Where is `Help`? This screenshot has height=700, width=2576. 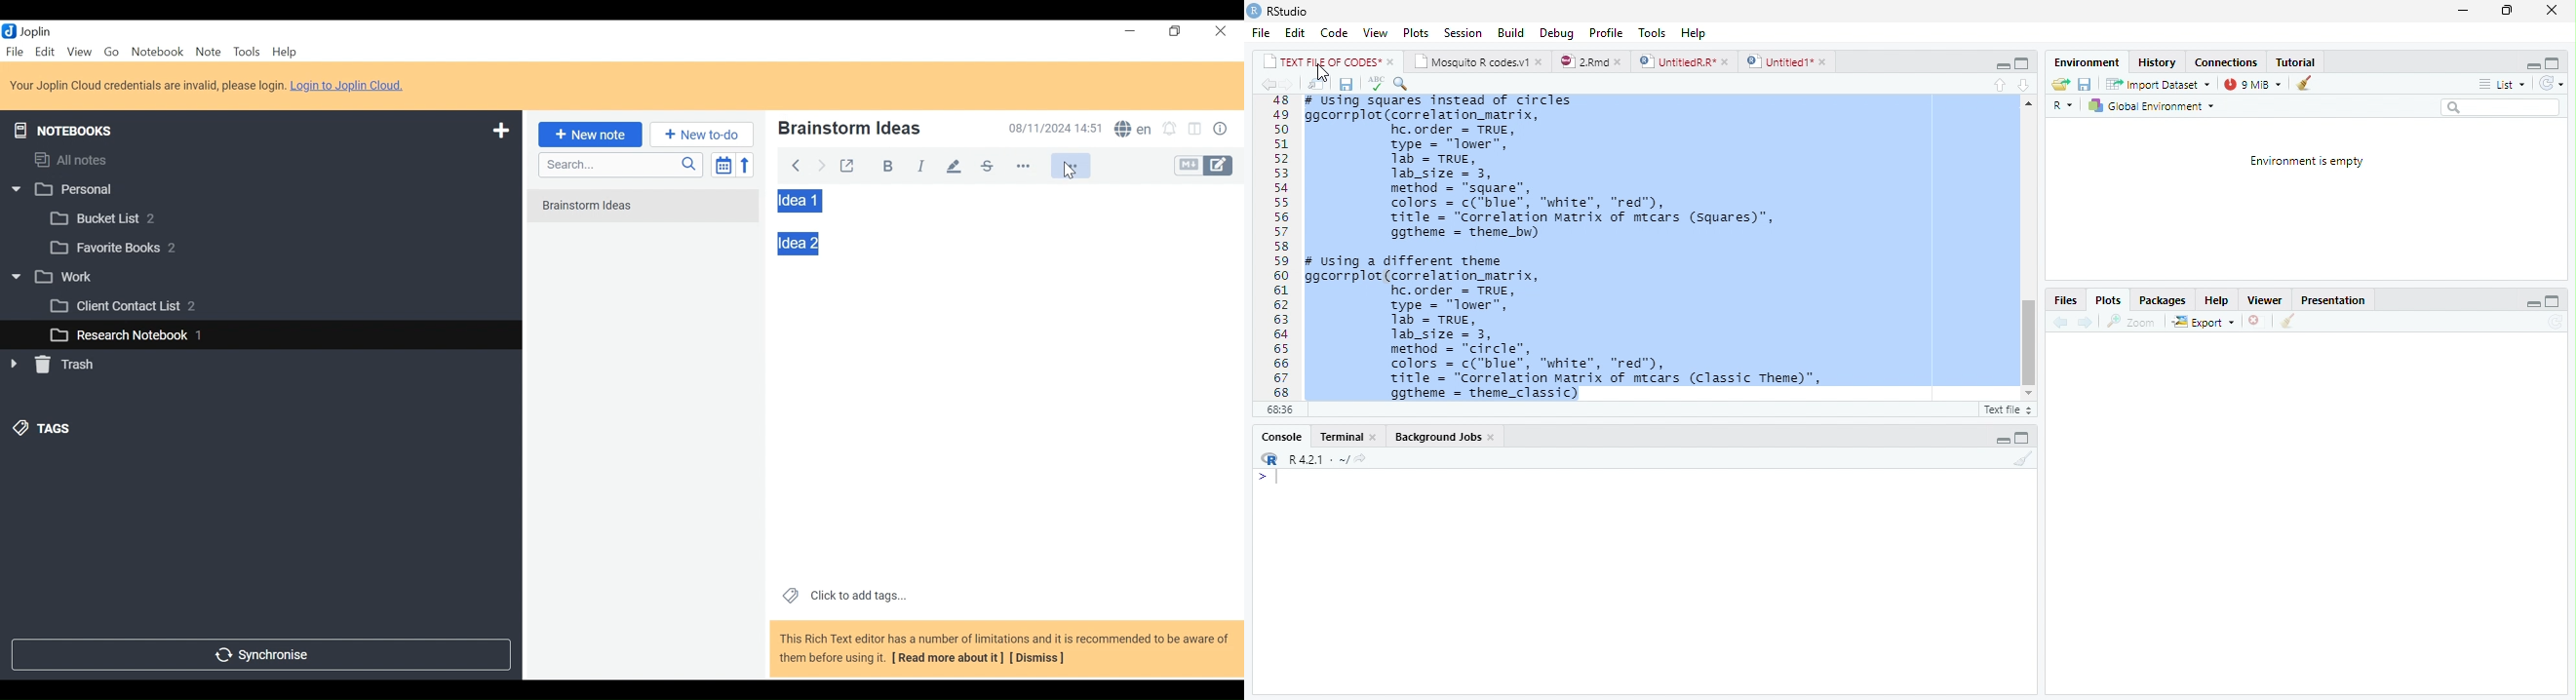 Help is located at coordinates (1694, 31).